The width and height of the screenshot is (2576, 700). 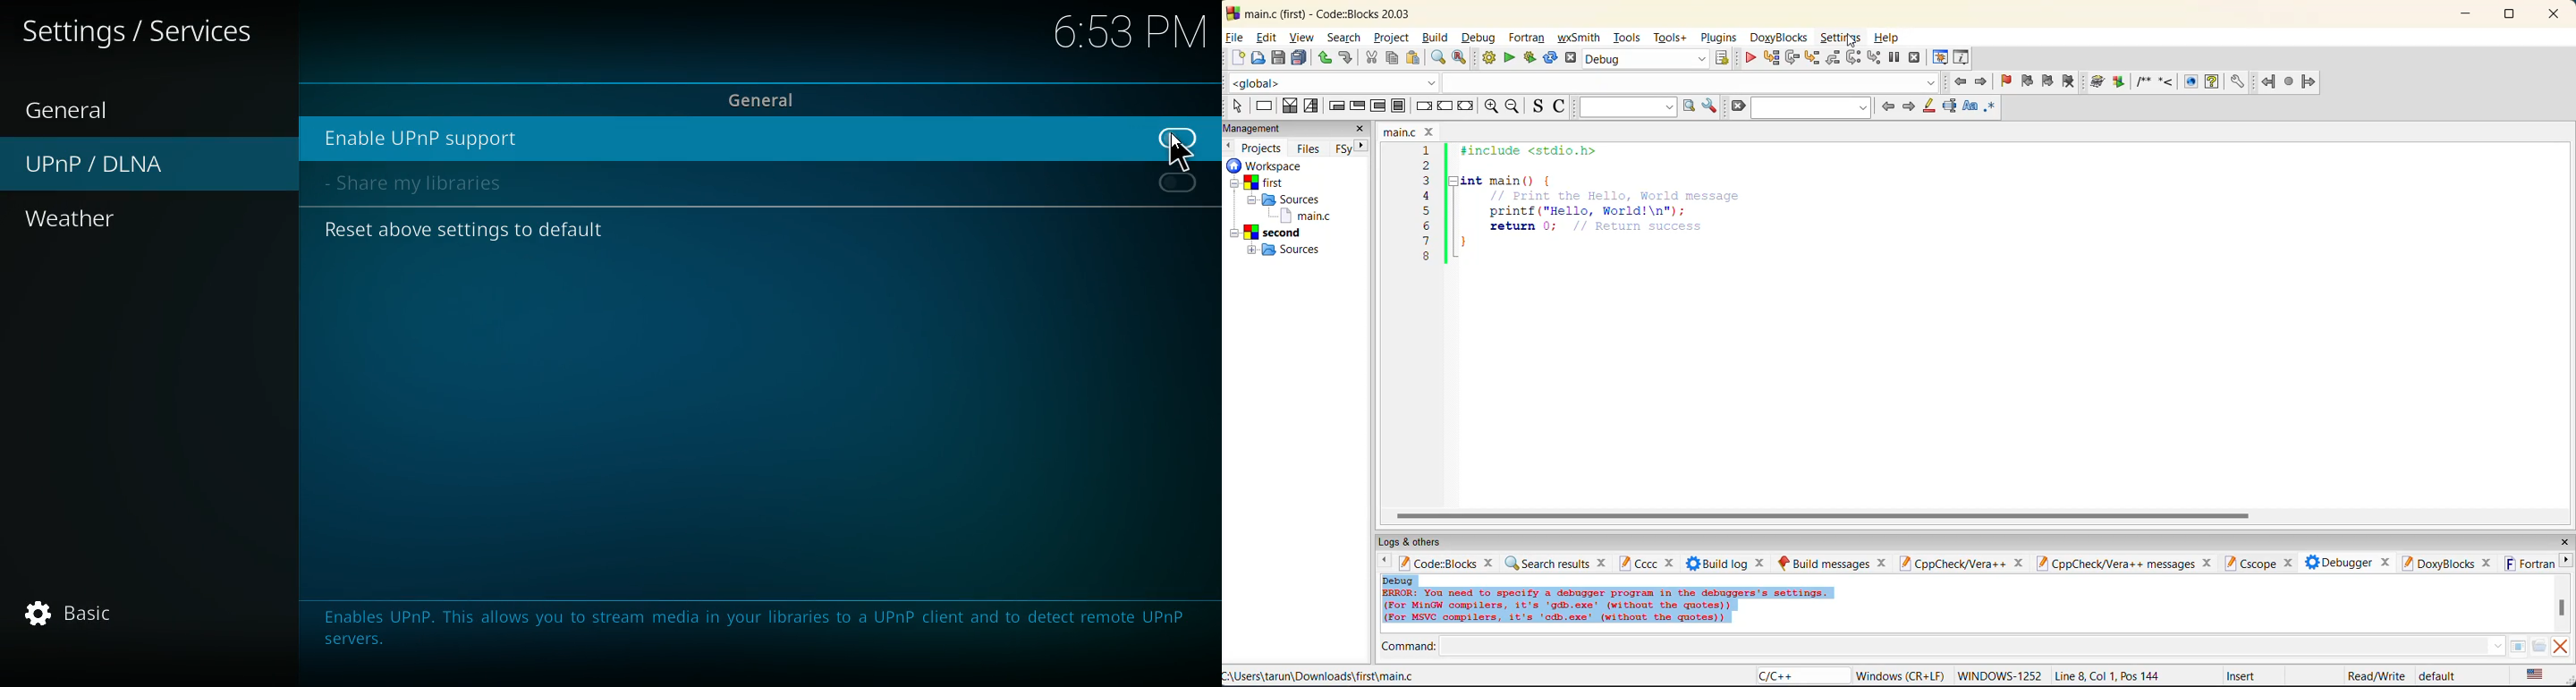 What do you see at coordinates (1778, 37) in the screenshot?
I see `doxyblocks` at bounding box center [1778, 37].